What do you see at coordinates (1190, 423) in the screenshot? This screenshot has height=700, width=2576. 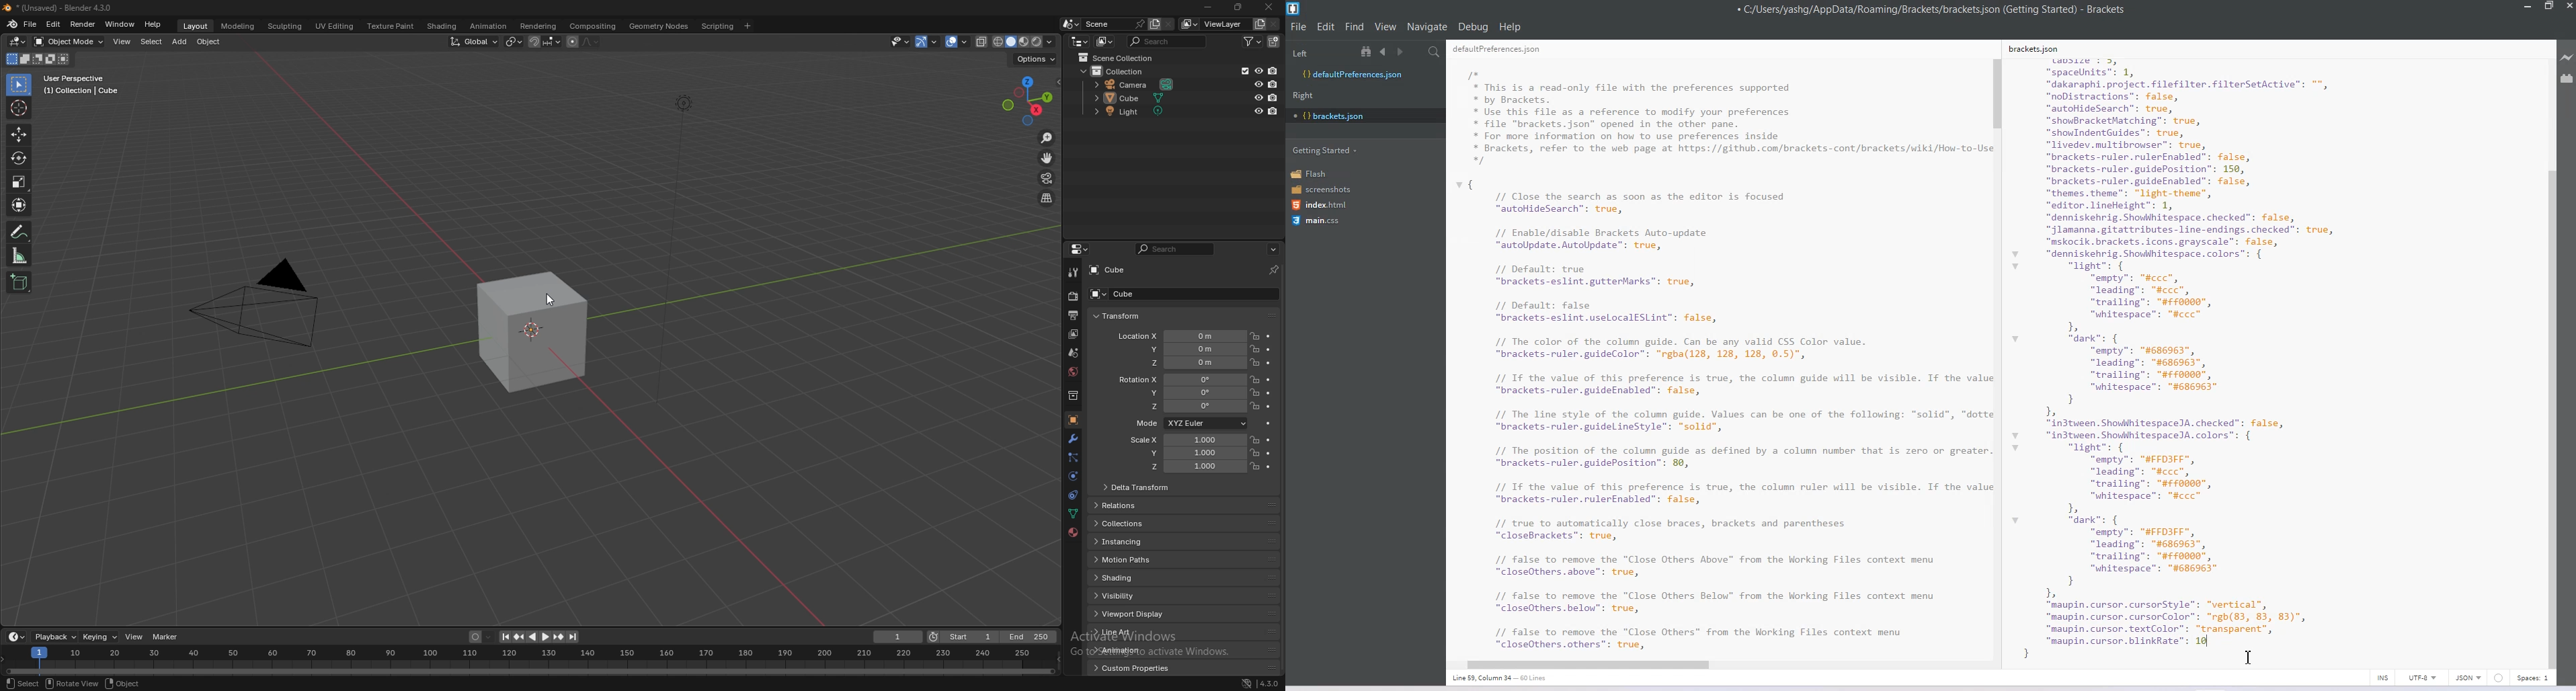 I see `mode` at bounding box center [1190, 423].